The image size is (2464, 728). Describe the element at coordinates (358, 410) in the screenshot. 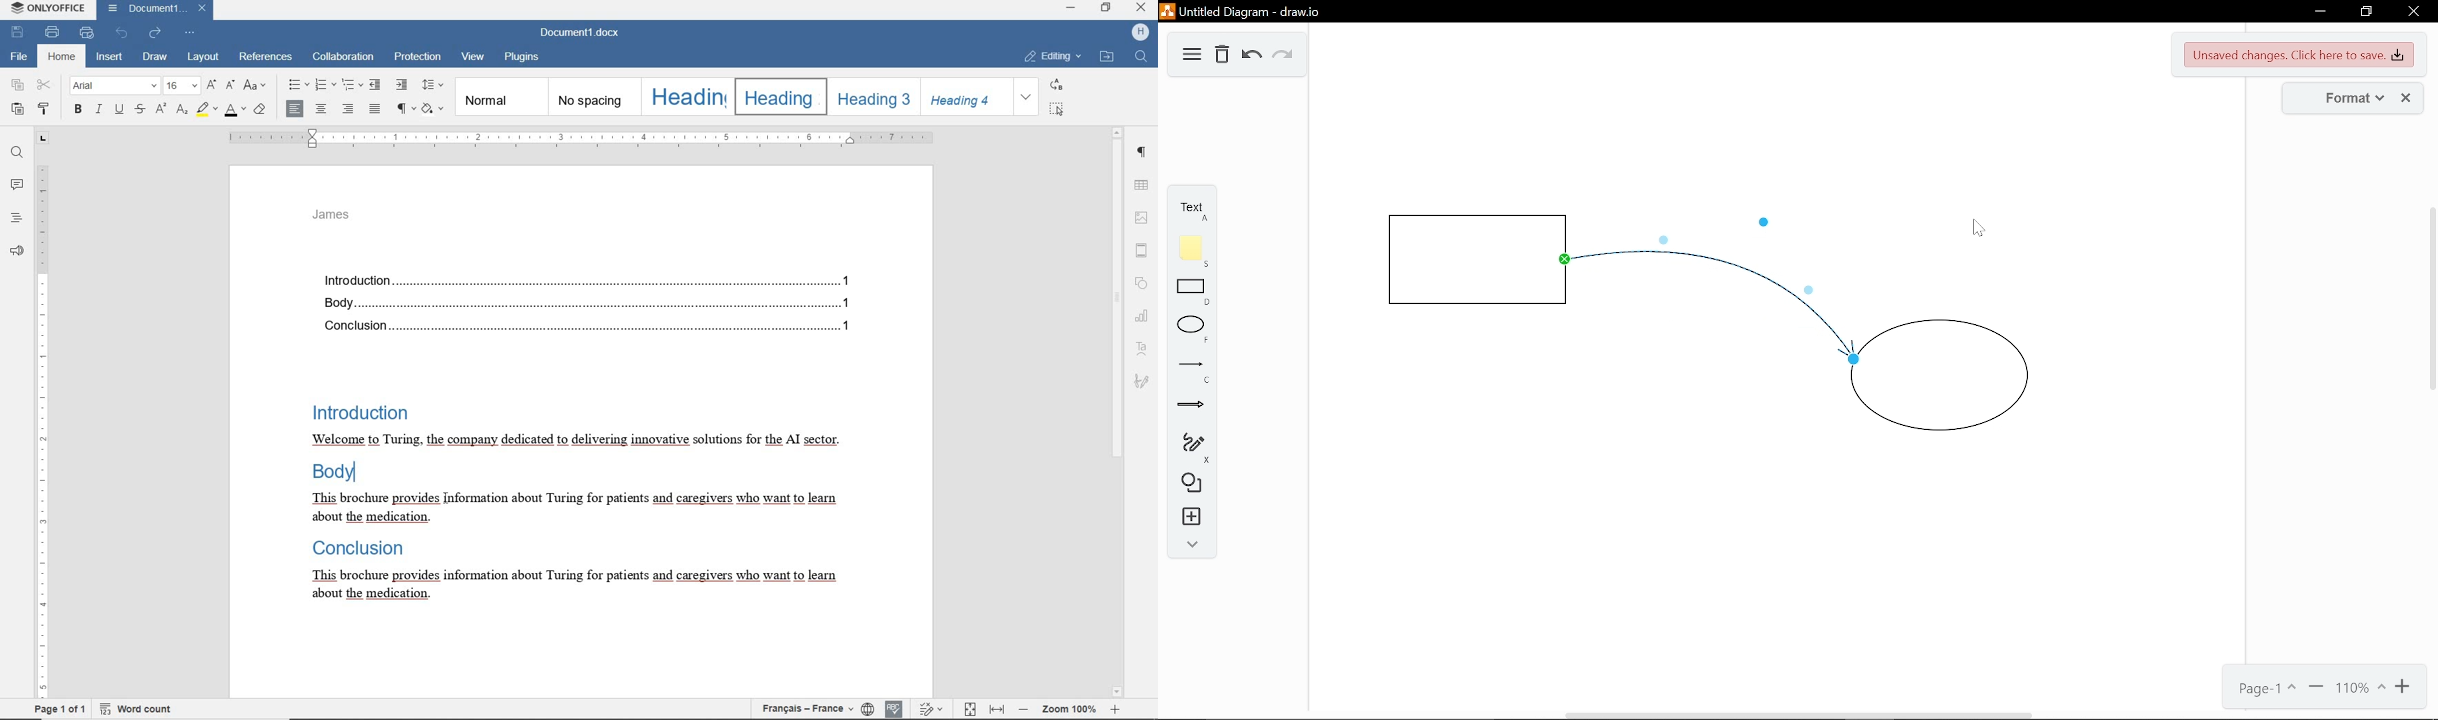

I see `Introduction` at that location.